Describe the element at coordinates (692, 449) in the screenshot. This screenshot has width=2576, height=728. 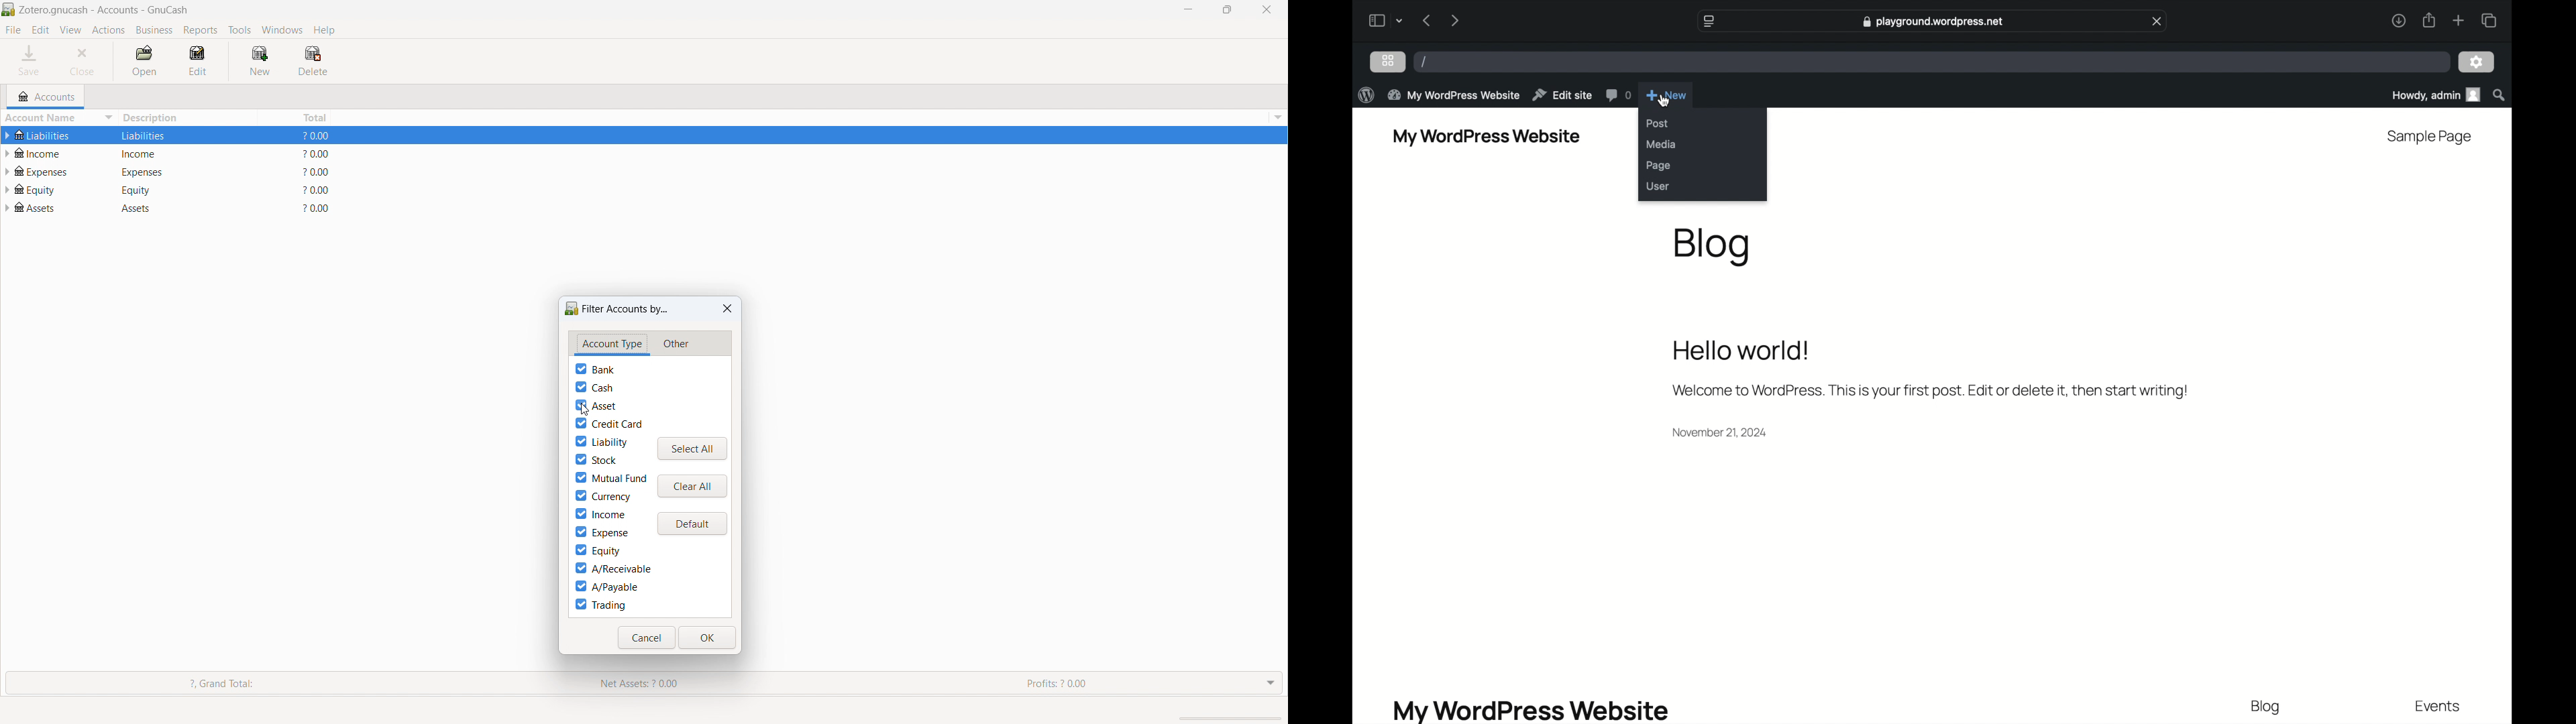
I see `select all` at that location.